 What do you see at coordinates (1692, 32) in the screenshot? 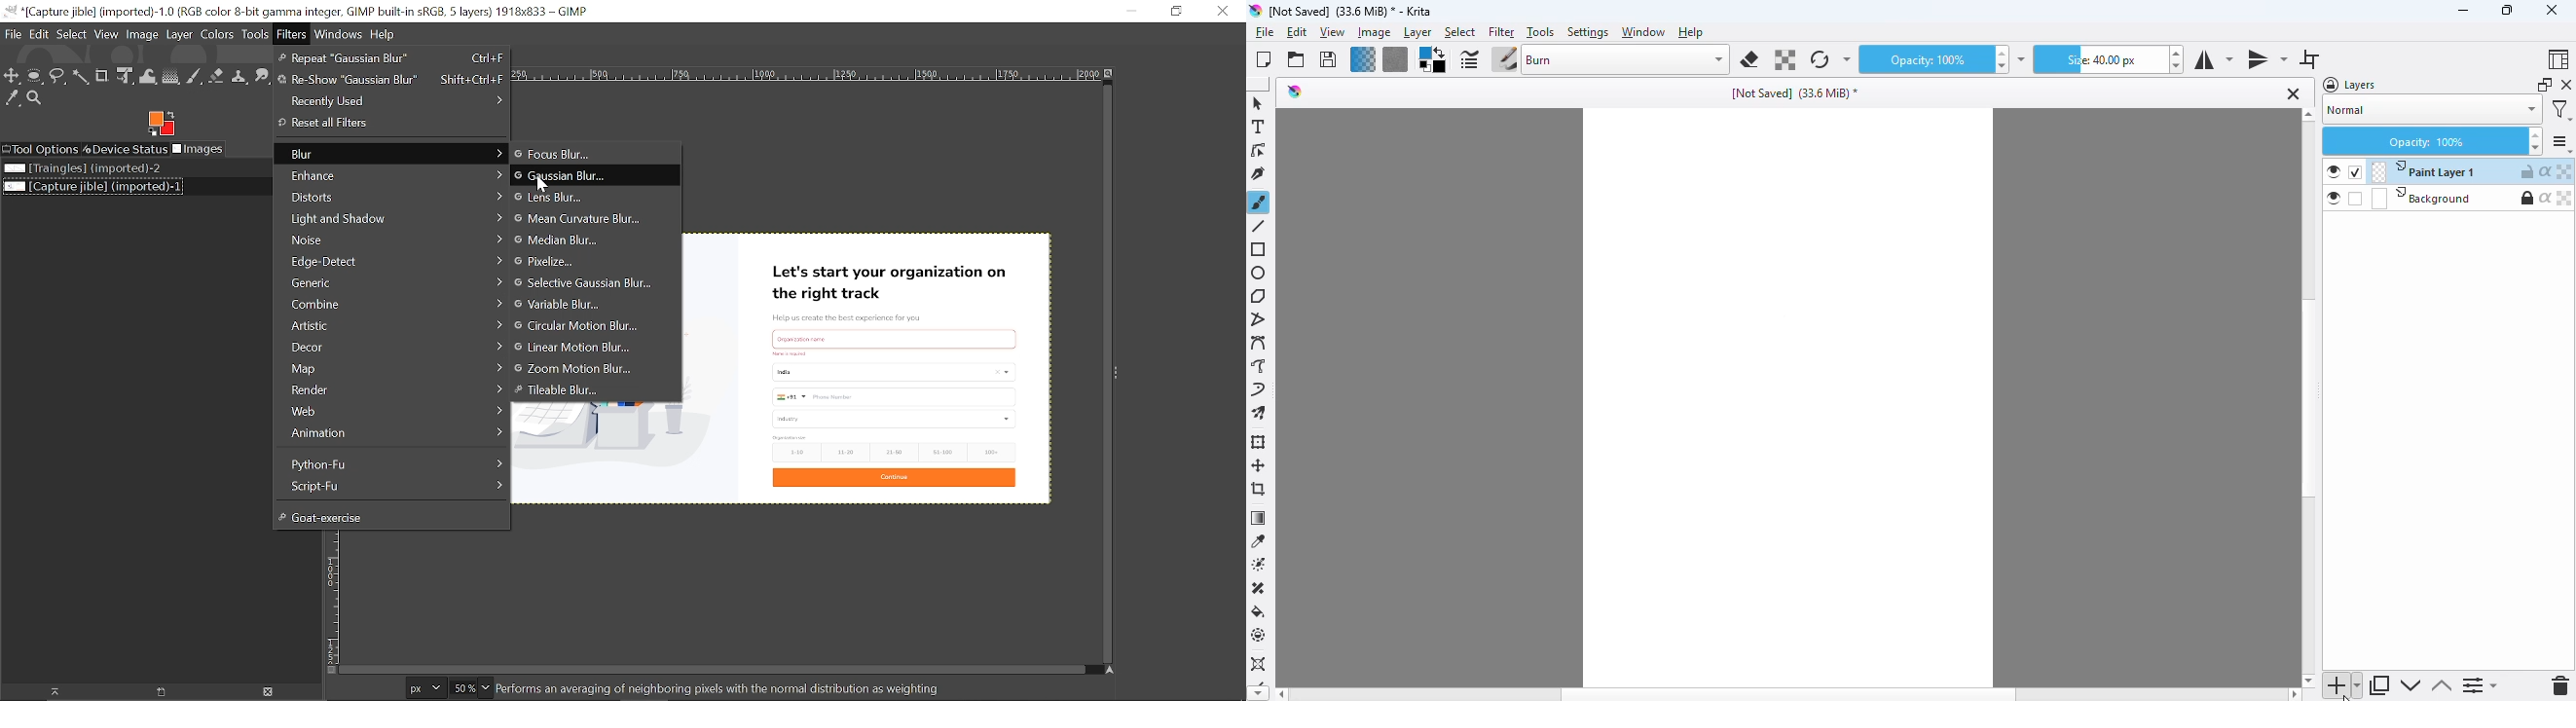
I see `help` at bounding box center [1692, 32].